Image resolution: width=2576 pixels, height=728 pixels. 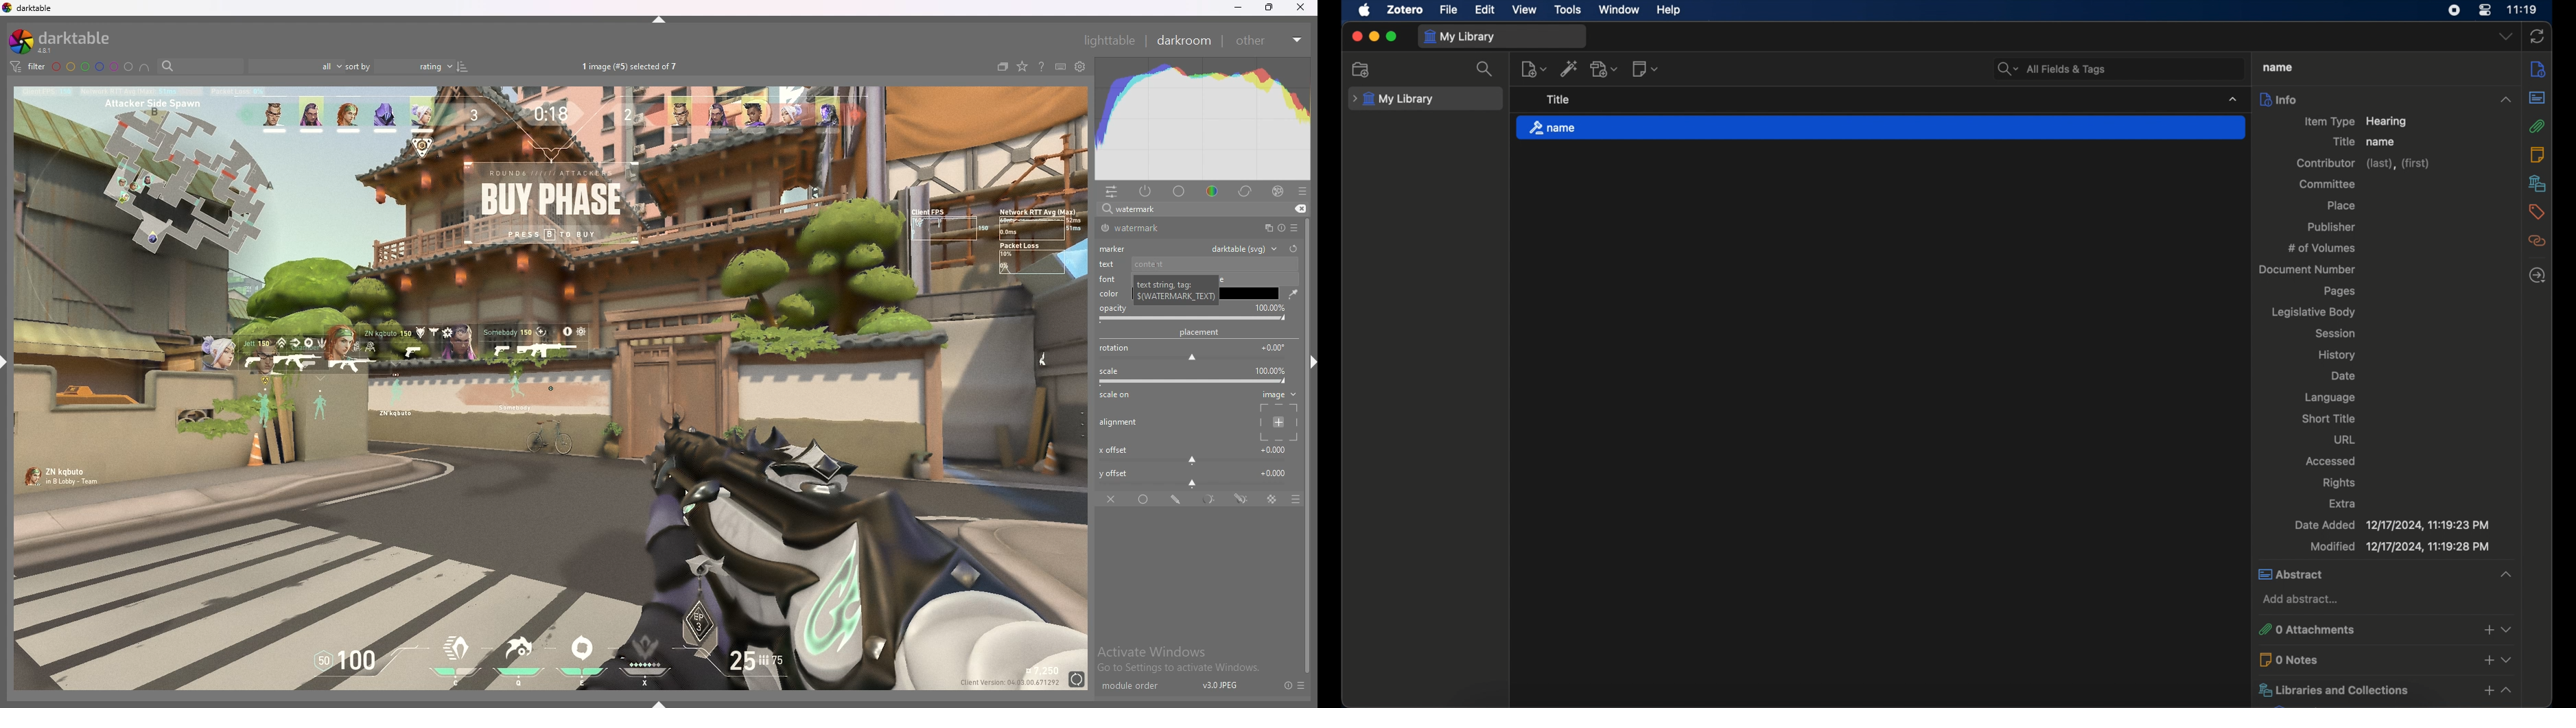 I want to click on add collection, so click(x=1361, y=69).